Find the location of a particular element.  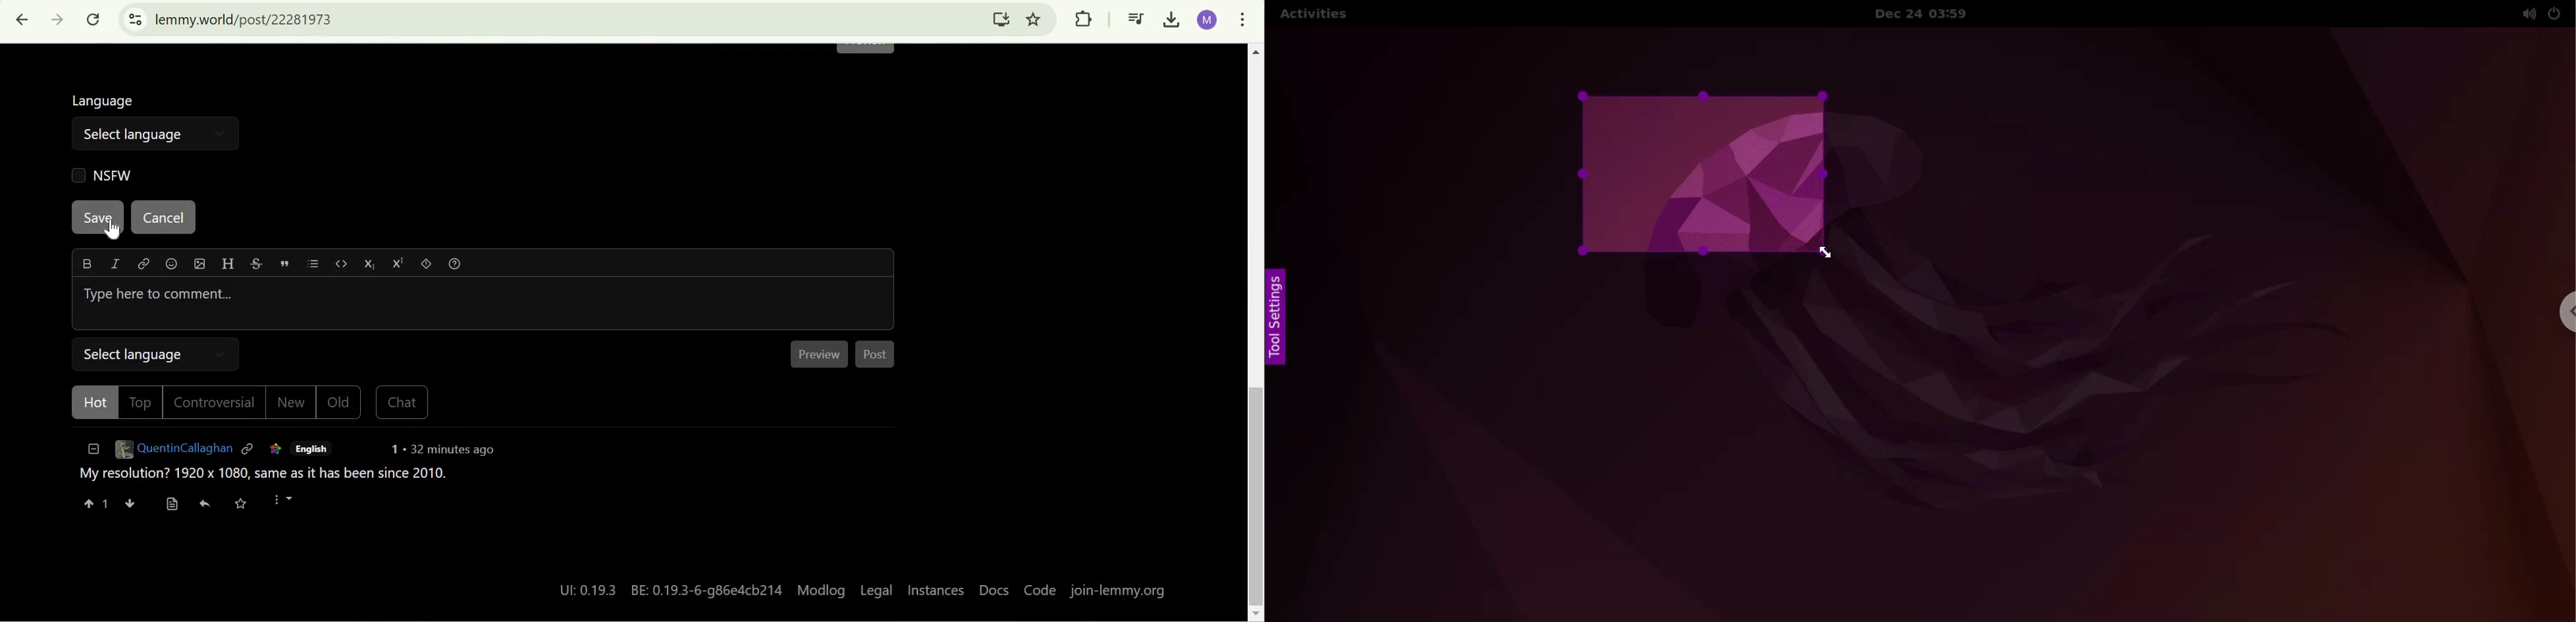

More is located at coordinates (290, 505).